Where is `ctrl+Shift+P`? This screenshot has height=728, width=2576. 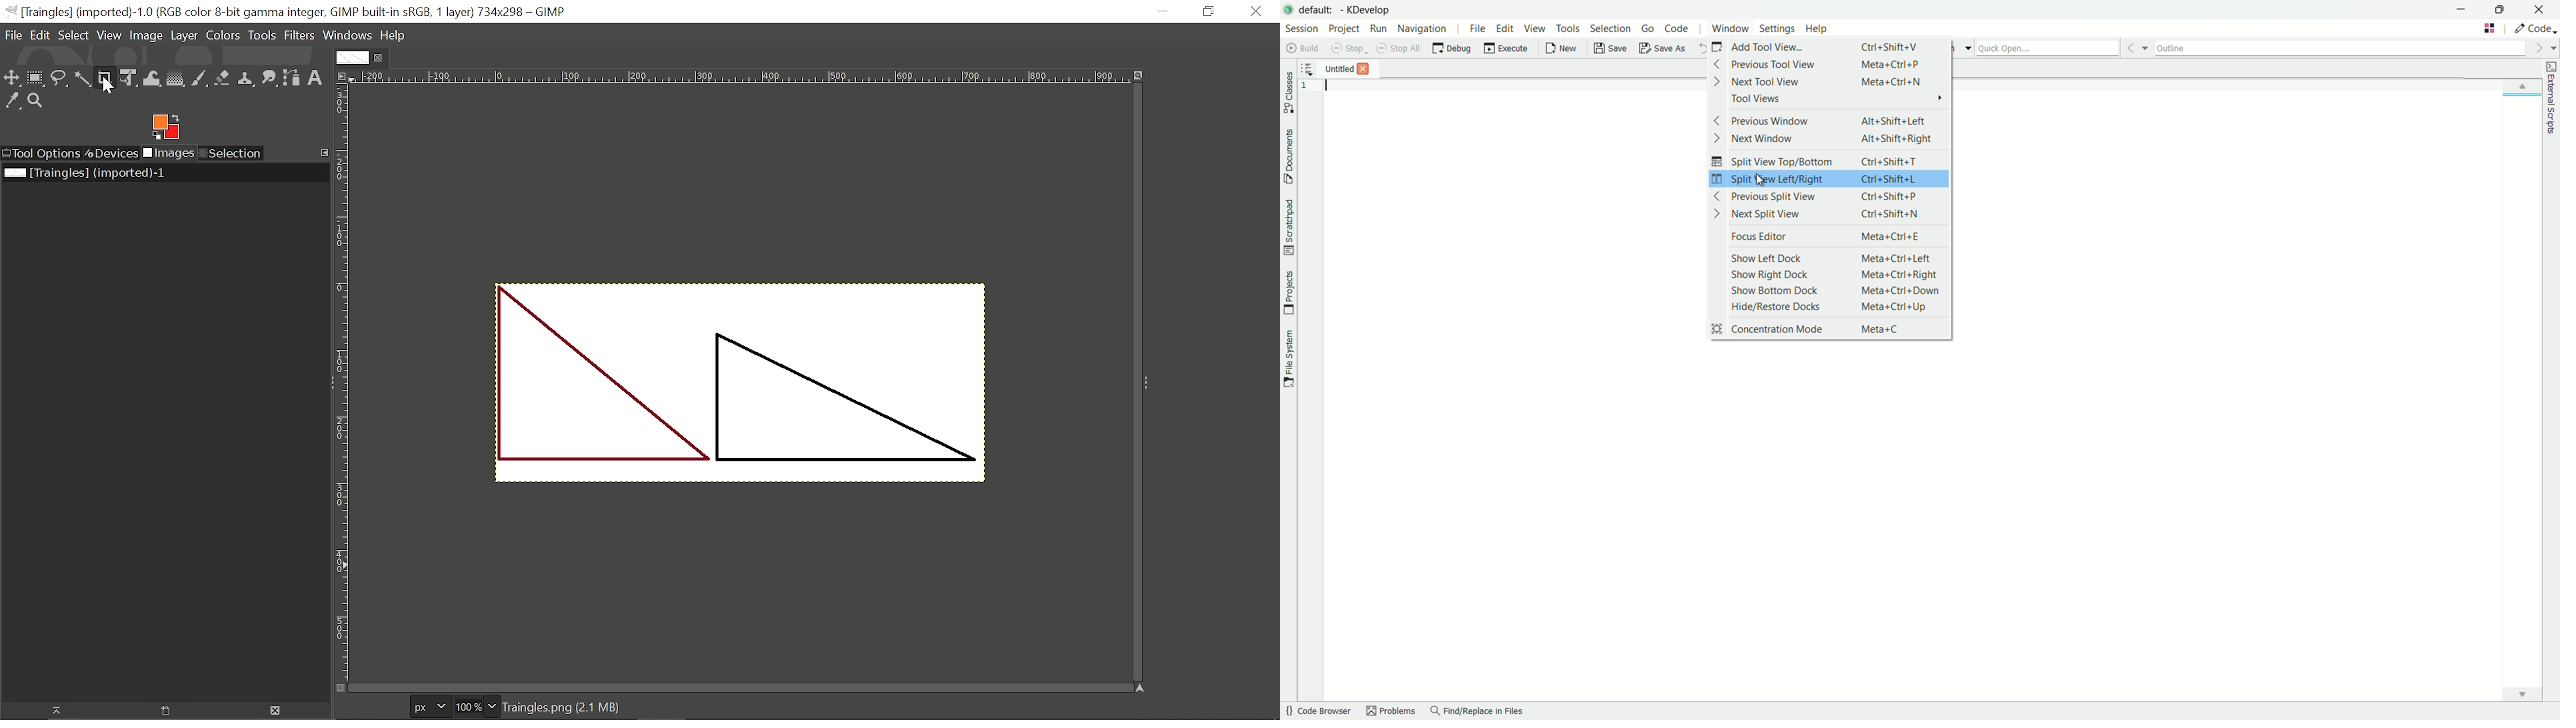 ctrl+Shift+P is located at coordinates (1889, 196).